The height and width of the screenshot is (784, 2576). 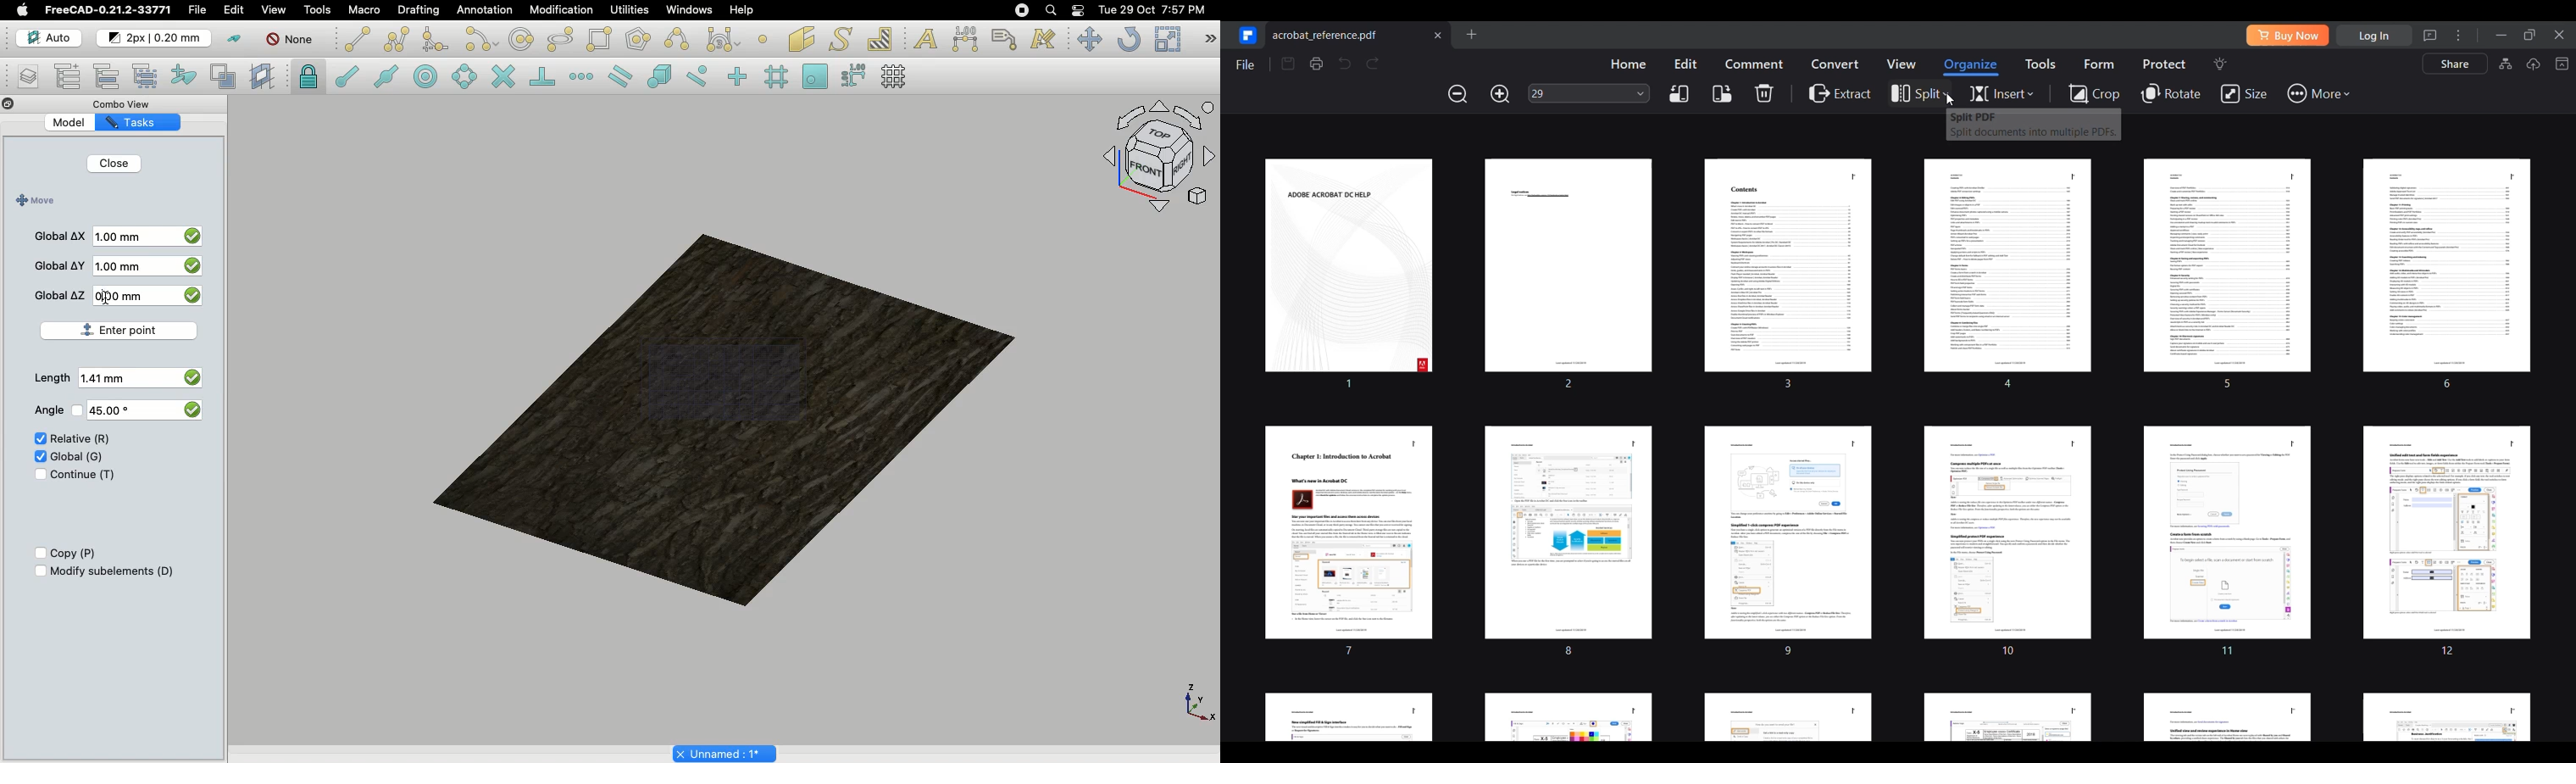 What do you see at coordinates (50, 38) in the screenshot?
I see `Auto` at bounding box center [50, 38].